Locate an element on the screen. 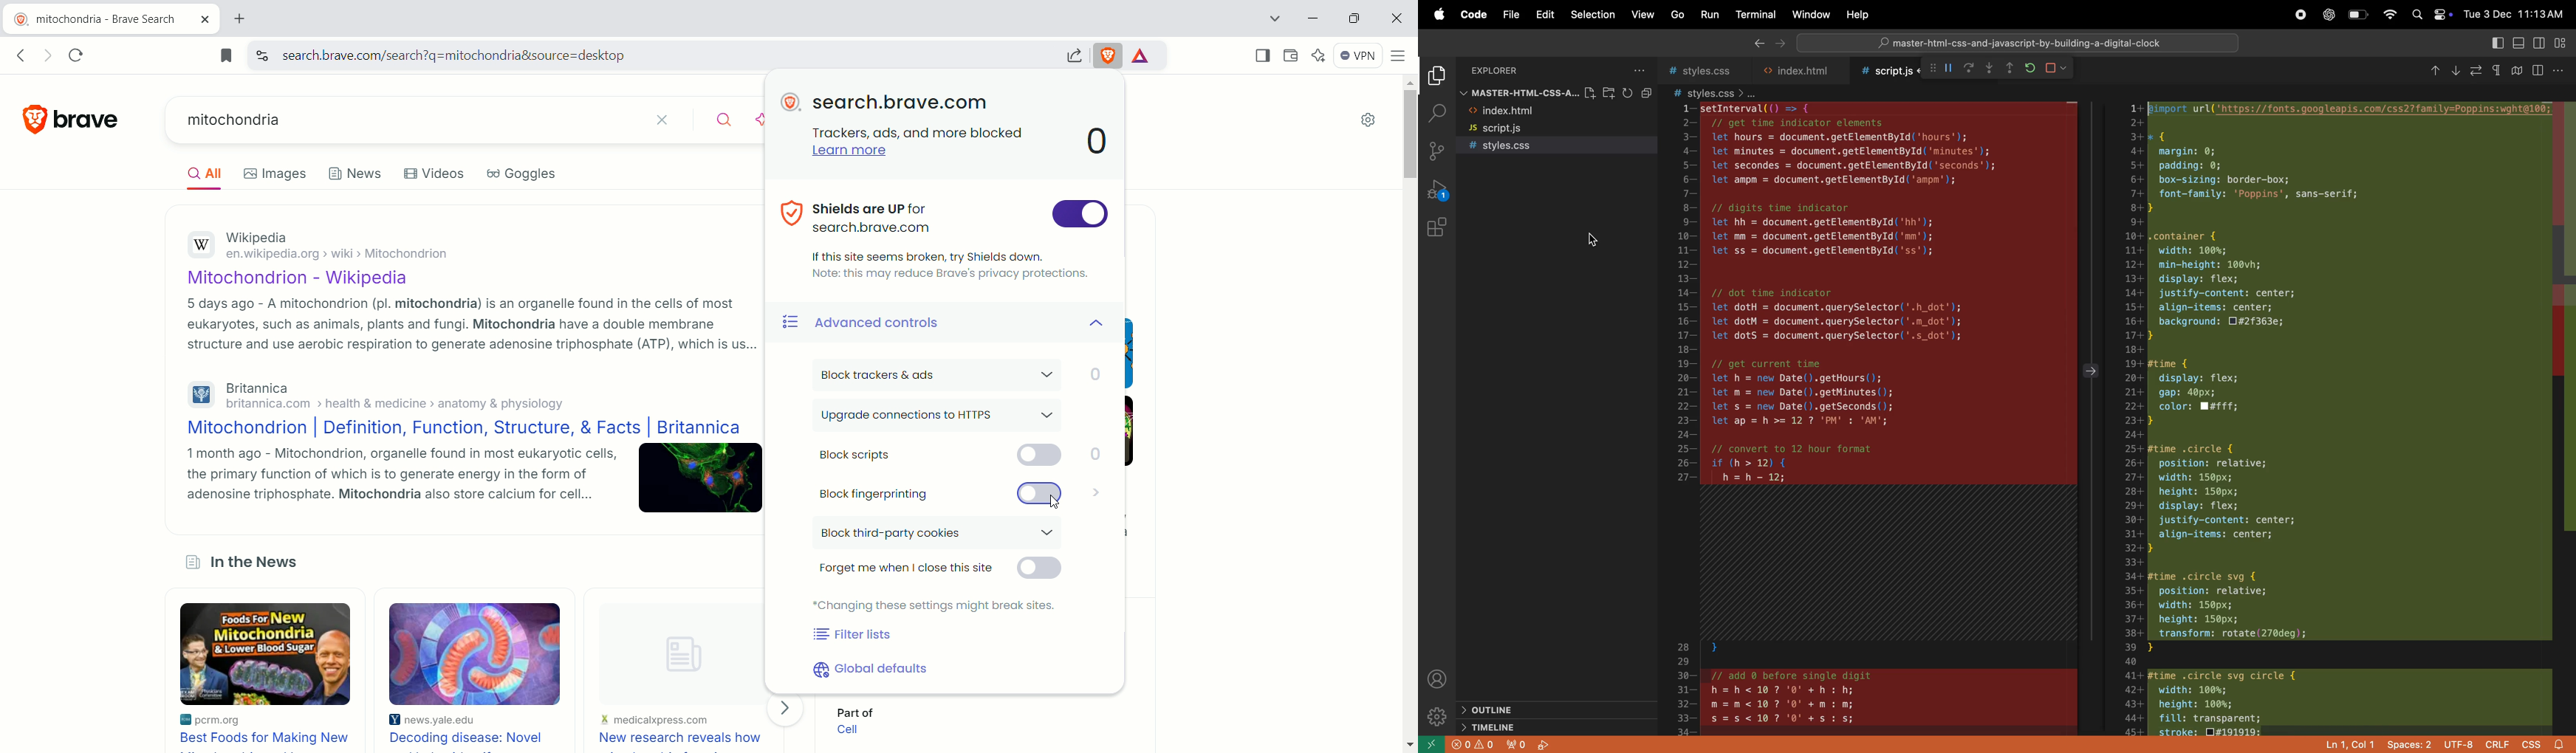 Image resolution: width=2576 pixels, height=756 pixels. profile is located at coordinates (1438, 680).